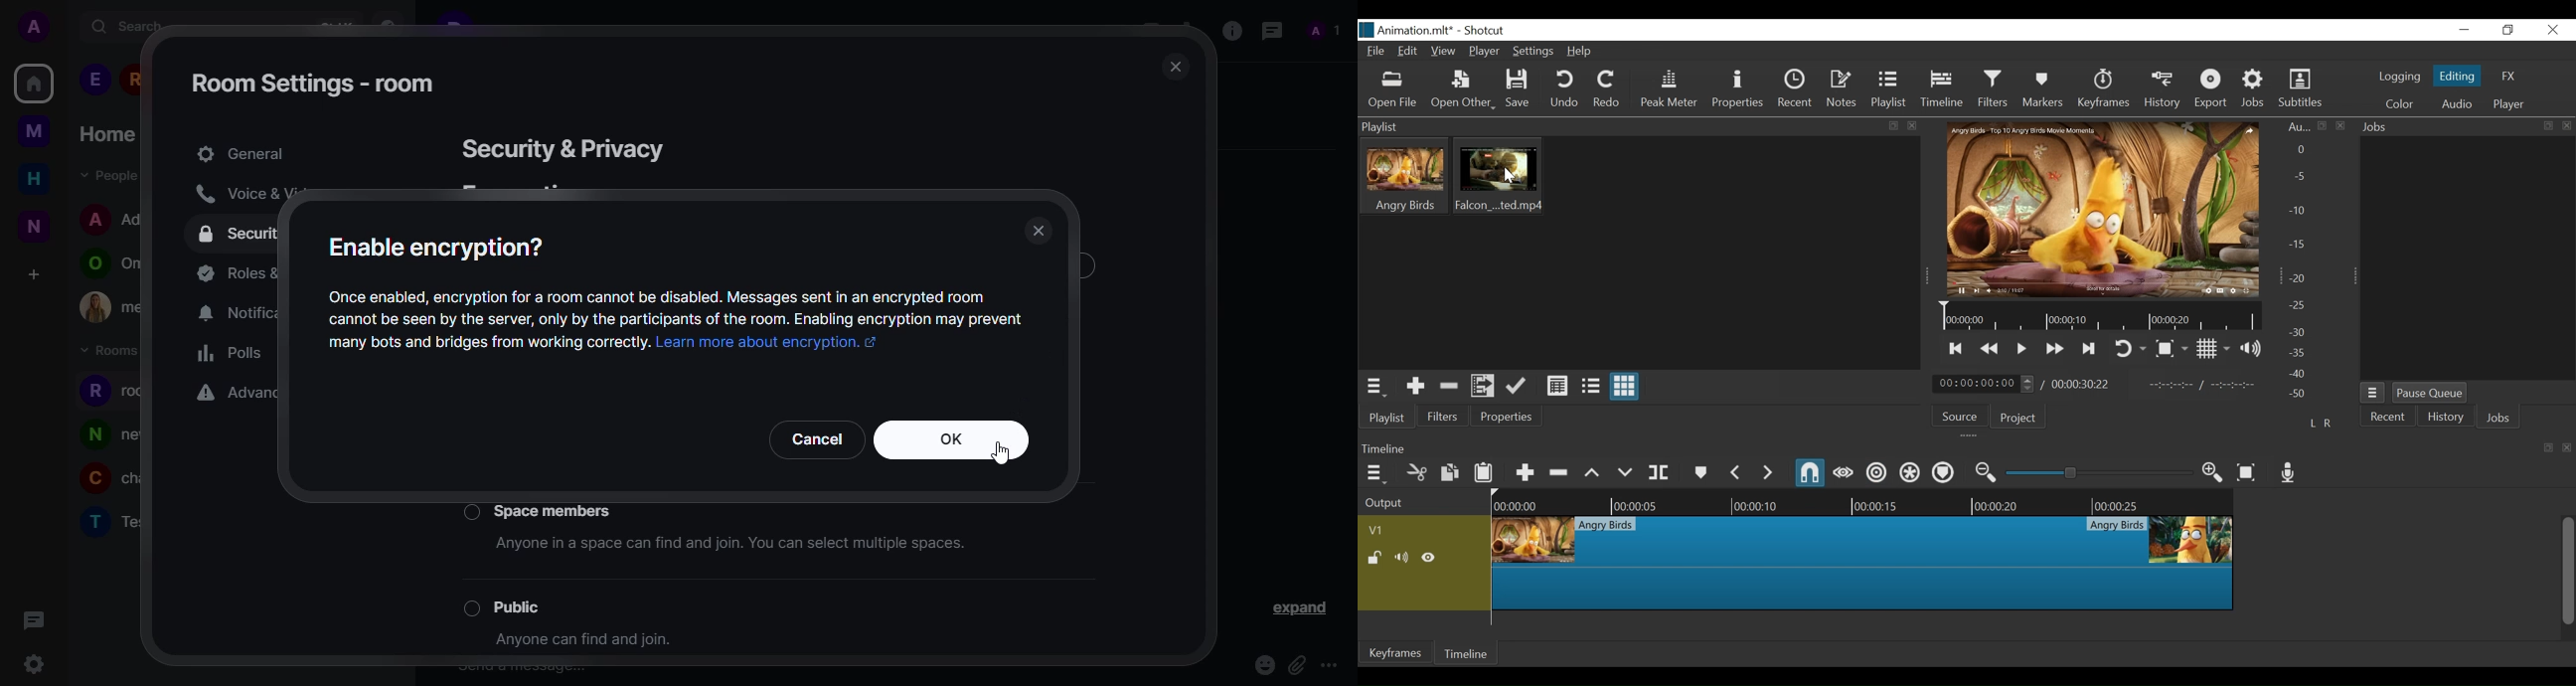  What do you see at coordinates (1669, 90) in the screenshot?
I see `Peak Meter` at bounding box center [1669, 90].